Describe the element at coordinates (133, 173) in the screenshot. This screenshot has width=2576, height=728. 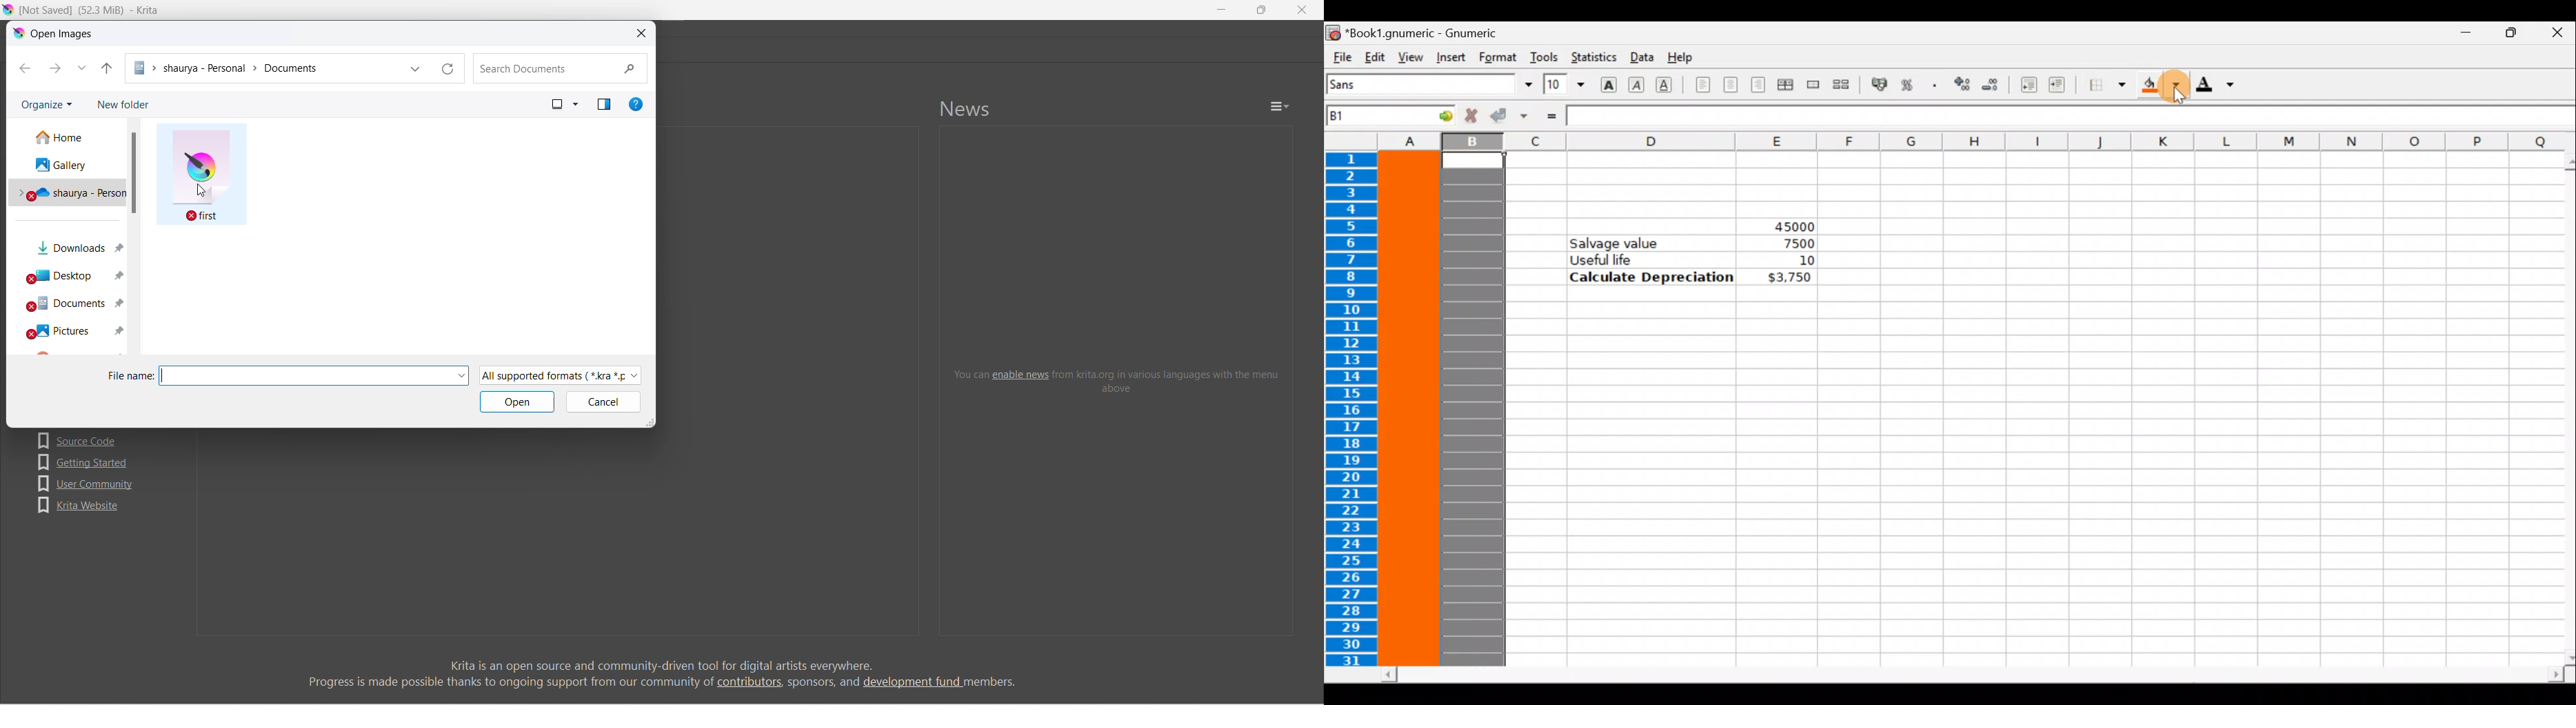
I see `scroll bar` at that location.